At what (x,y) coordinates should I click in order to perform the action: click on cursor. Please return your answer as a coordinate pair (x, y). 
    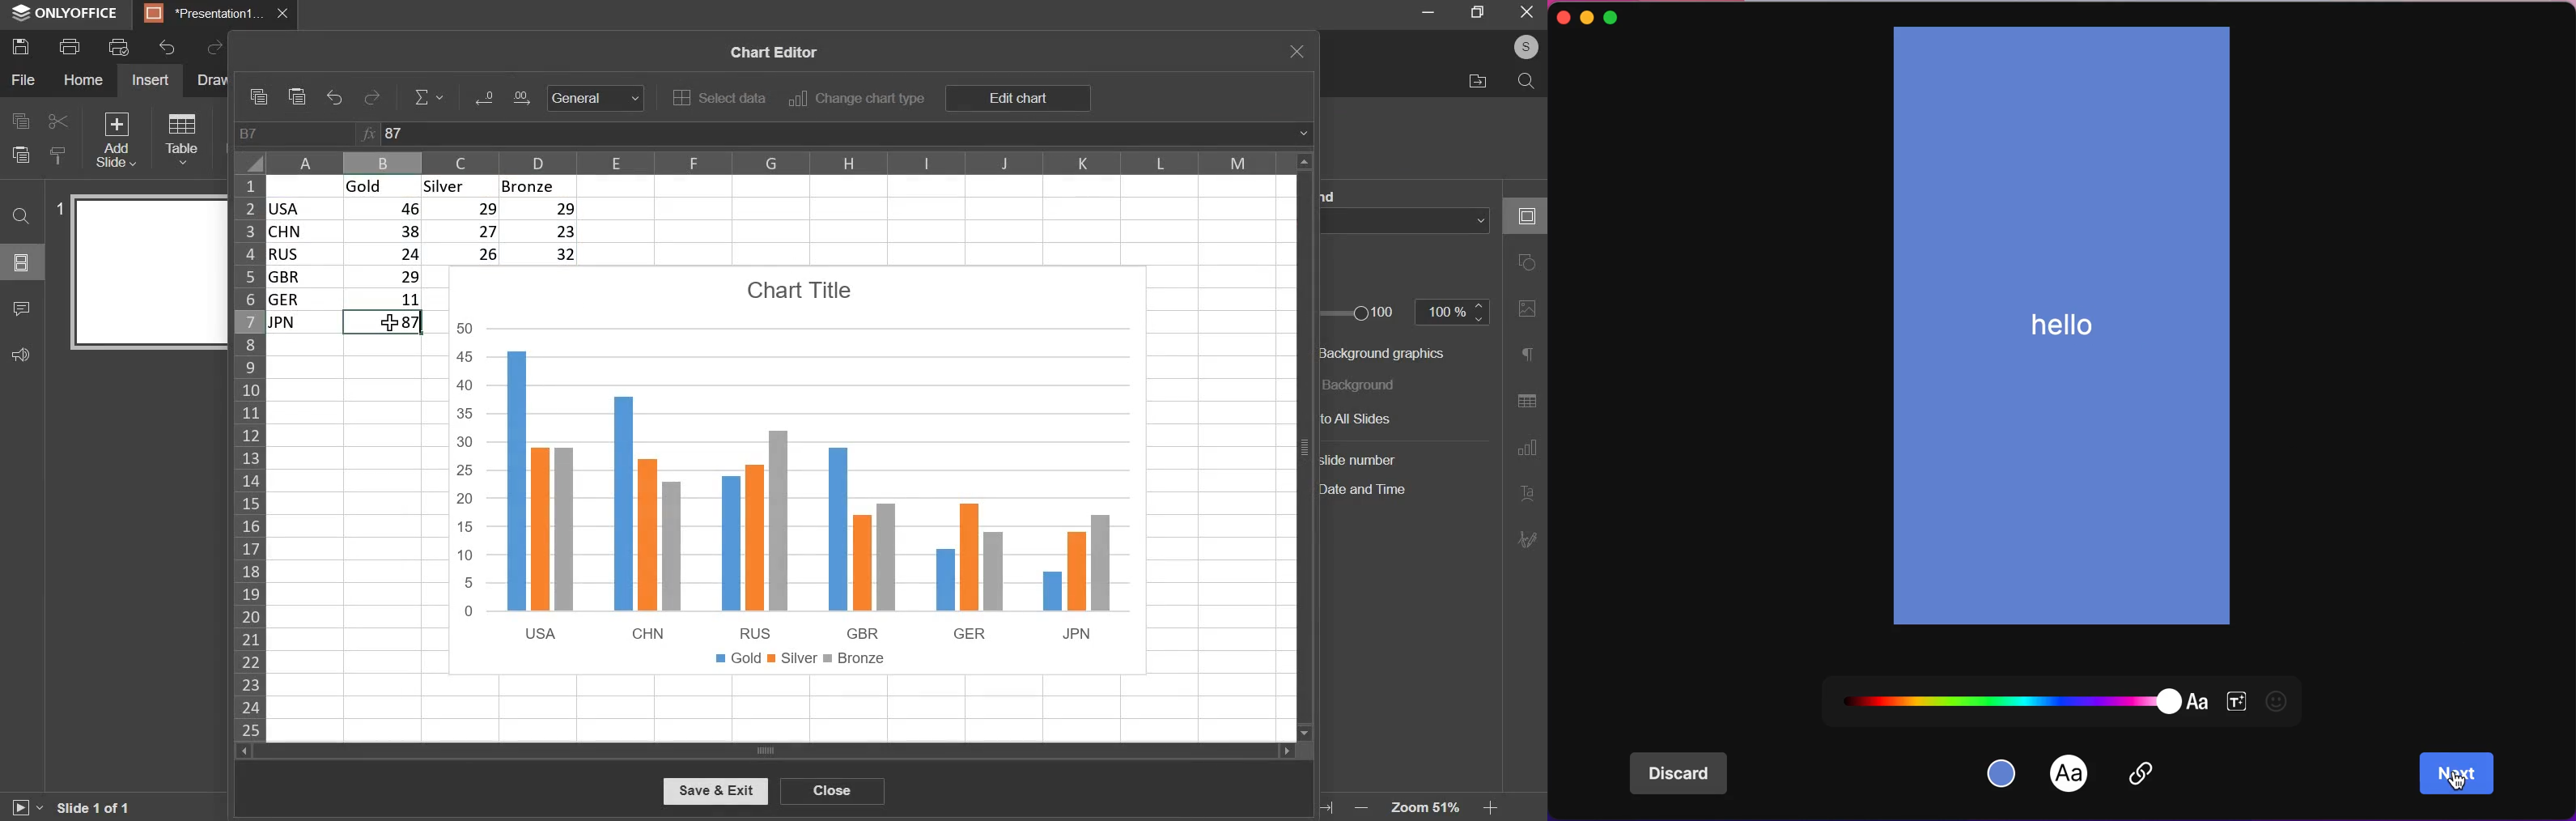
    Looking at the image, I should click on (2456, 782).